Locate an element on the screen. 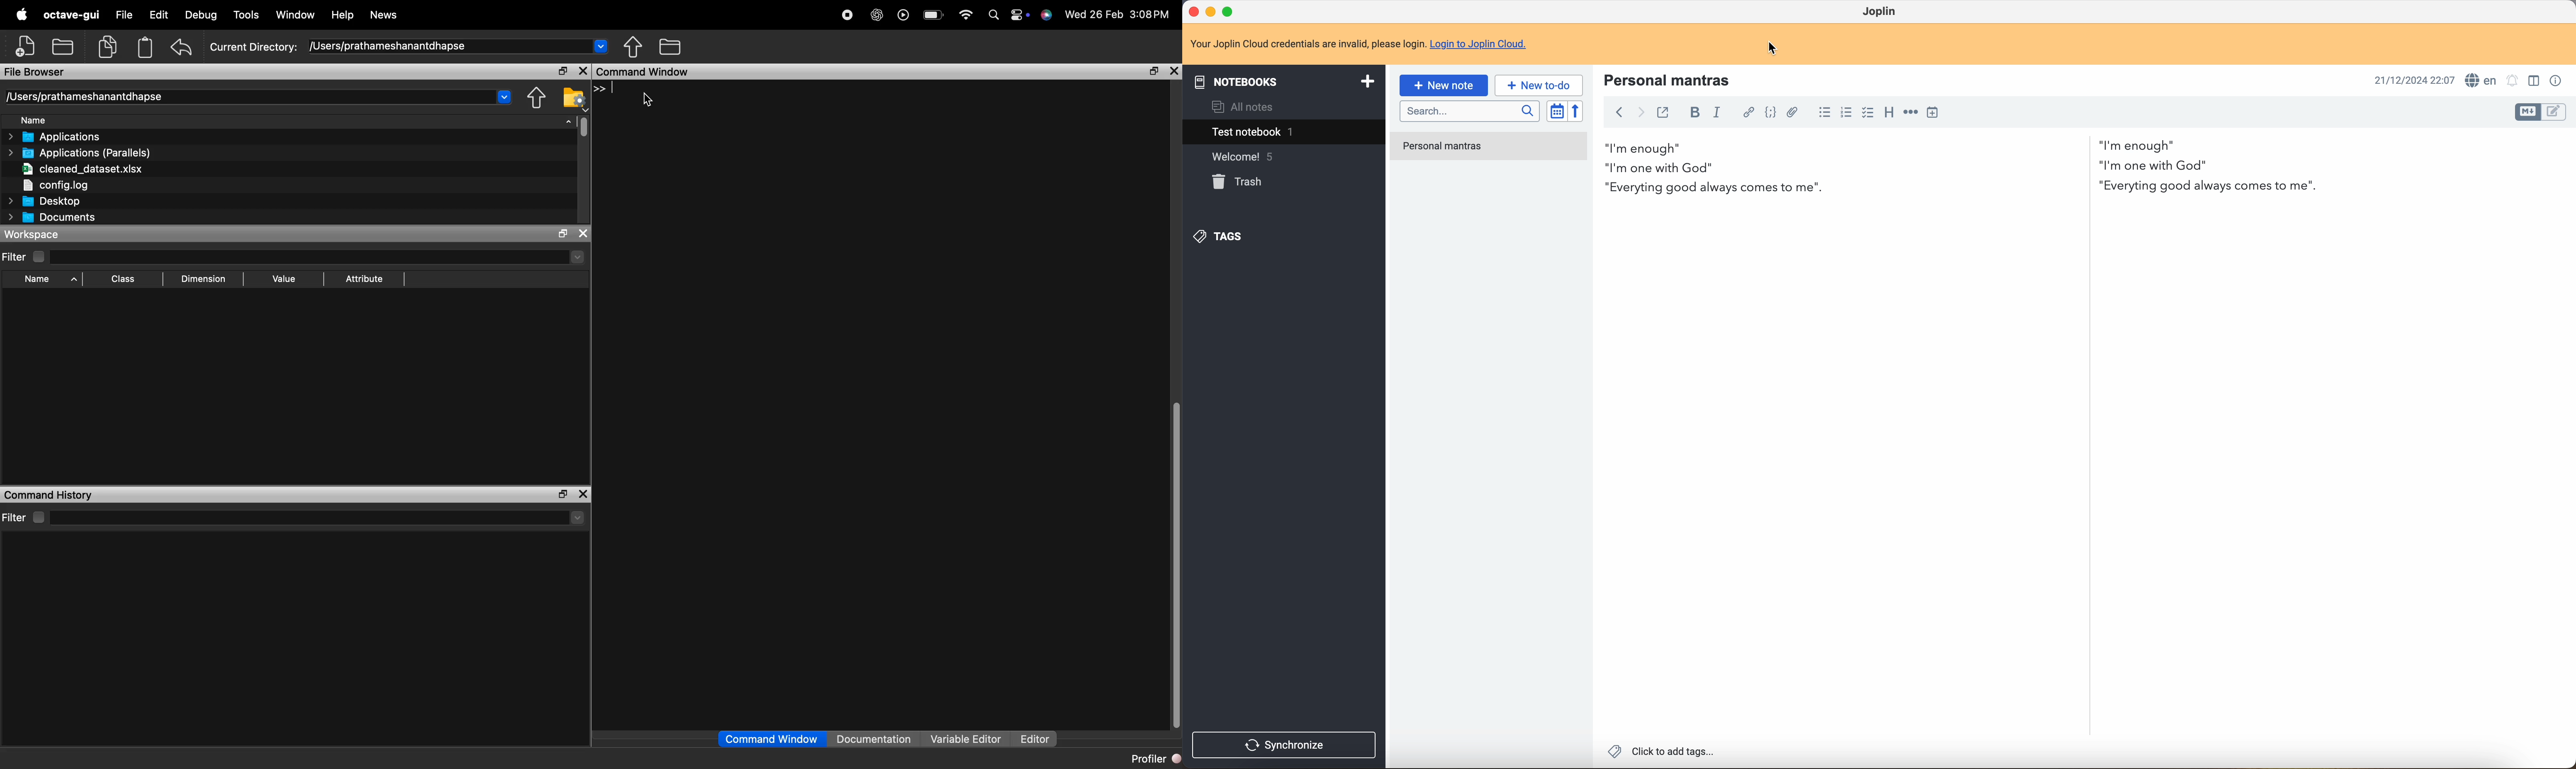  new to-do is located at coordinates (1539, 85).